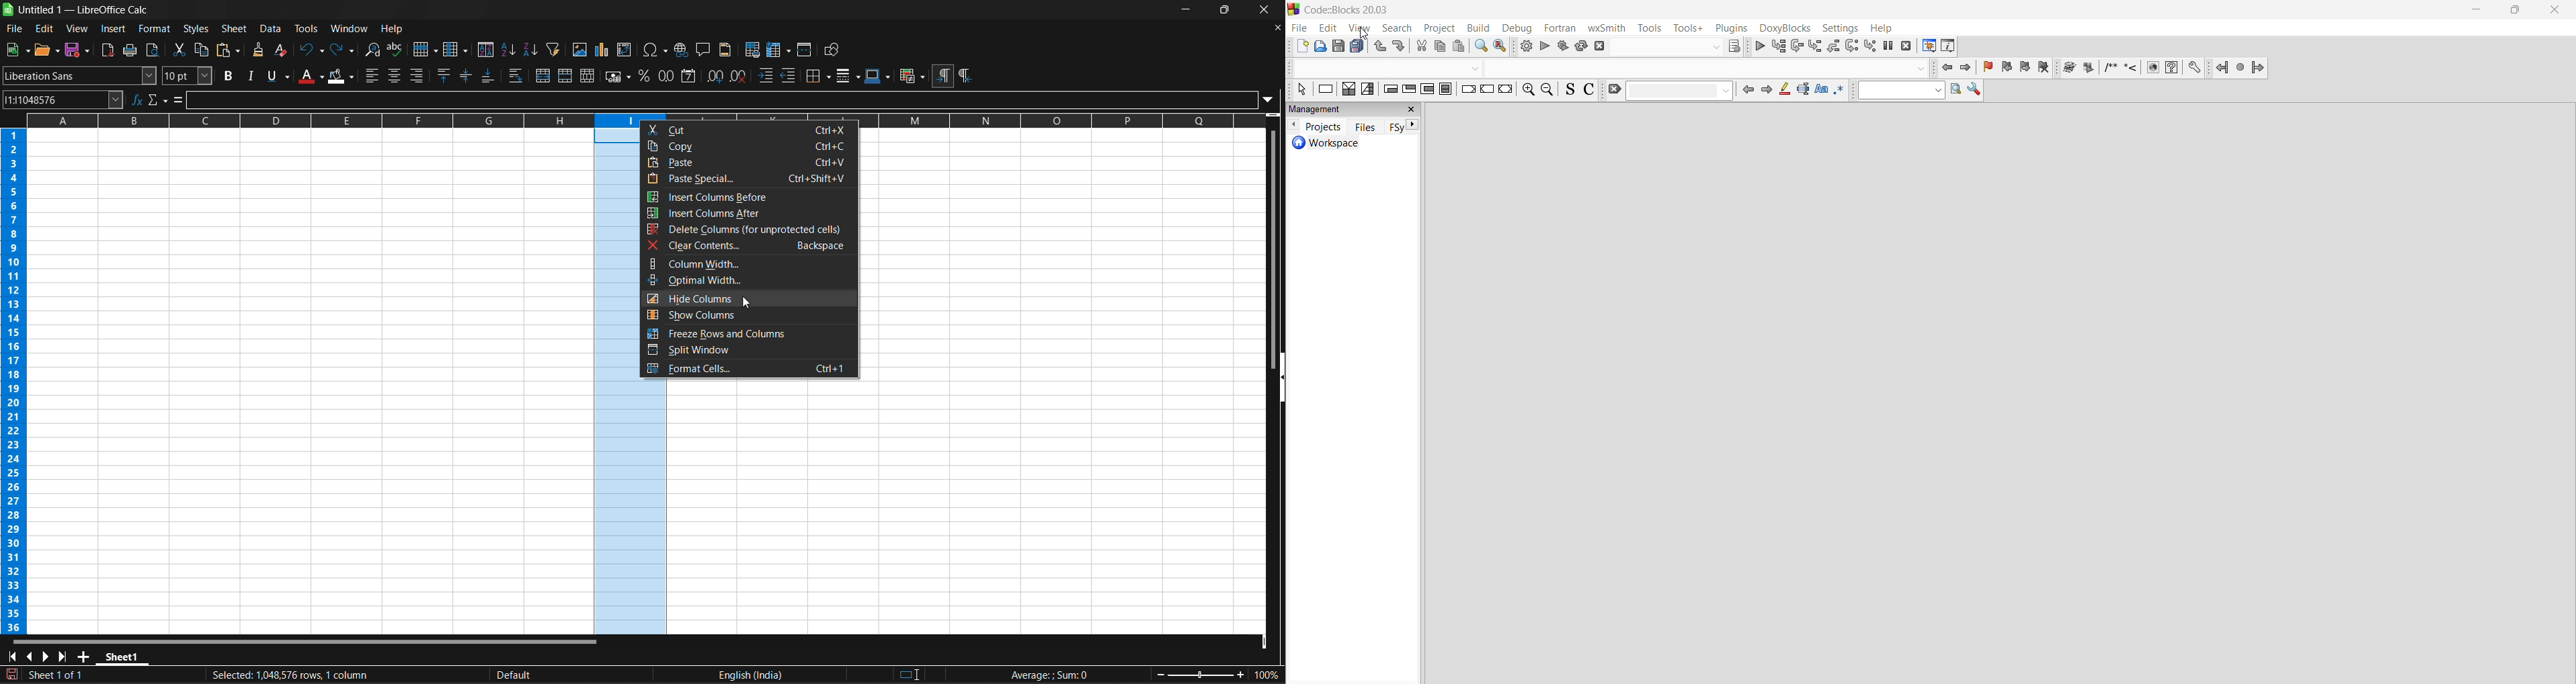 The image size is (2576, 700). What do you see at coordinates (916, 674) in the screenshot?
I see `standard selection` at bounding box center [916, 674].